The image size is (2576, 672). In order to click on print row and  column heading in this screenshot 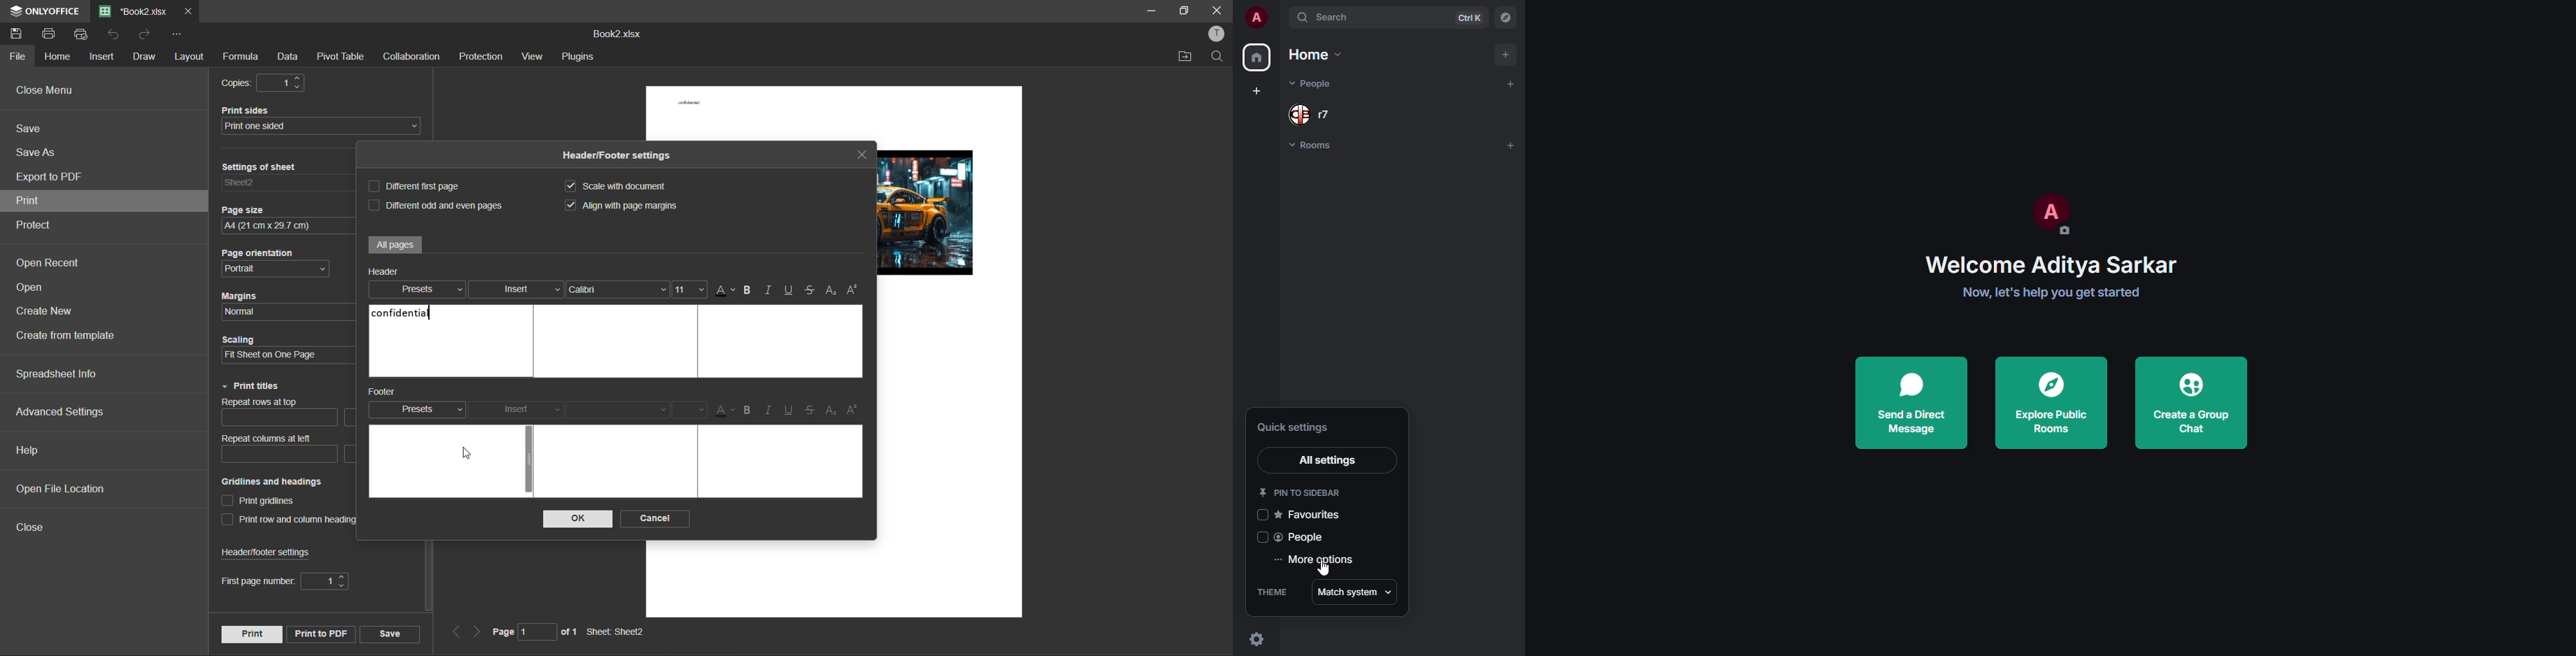, I will do `click(288, 520)`.